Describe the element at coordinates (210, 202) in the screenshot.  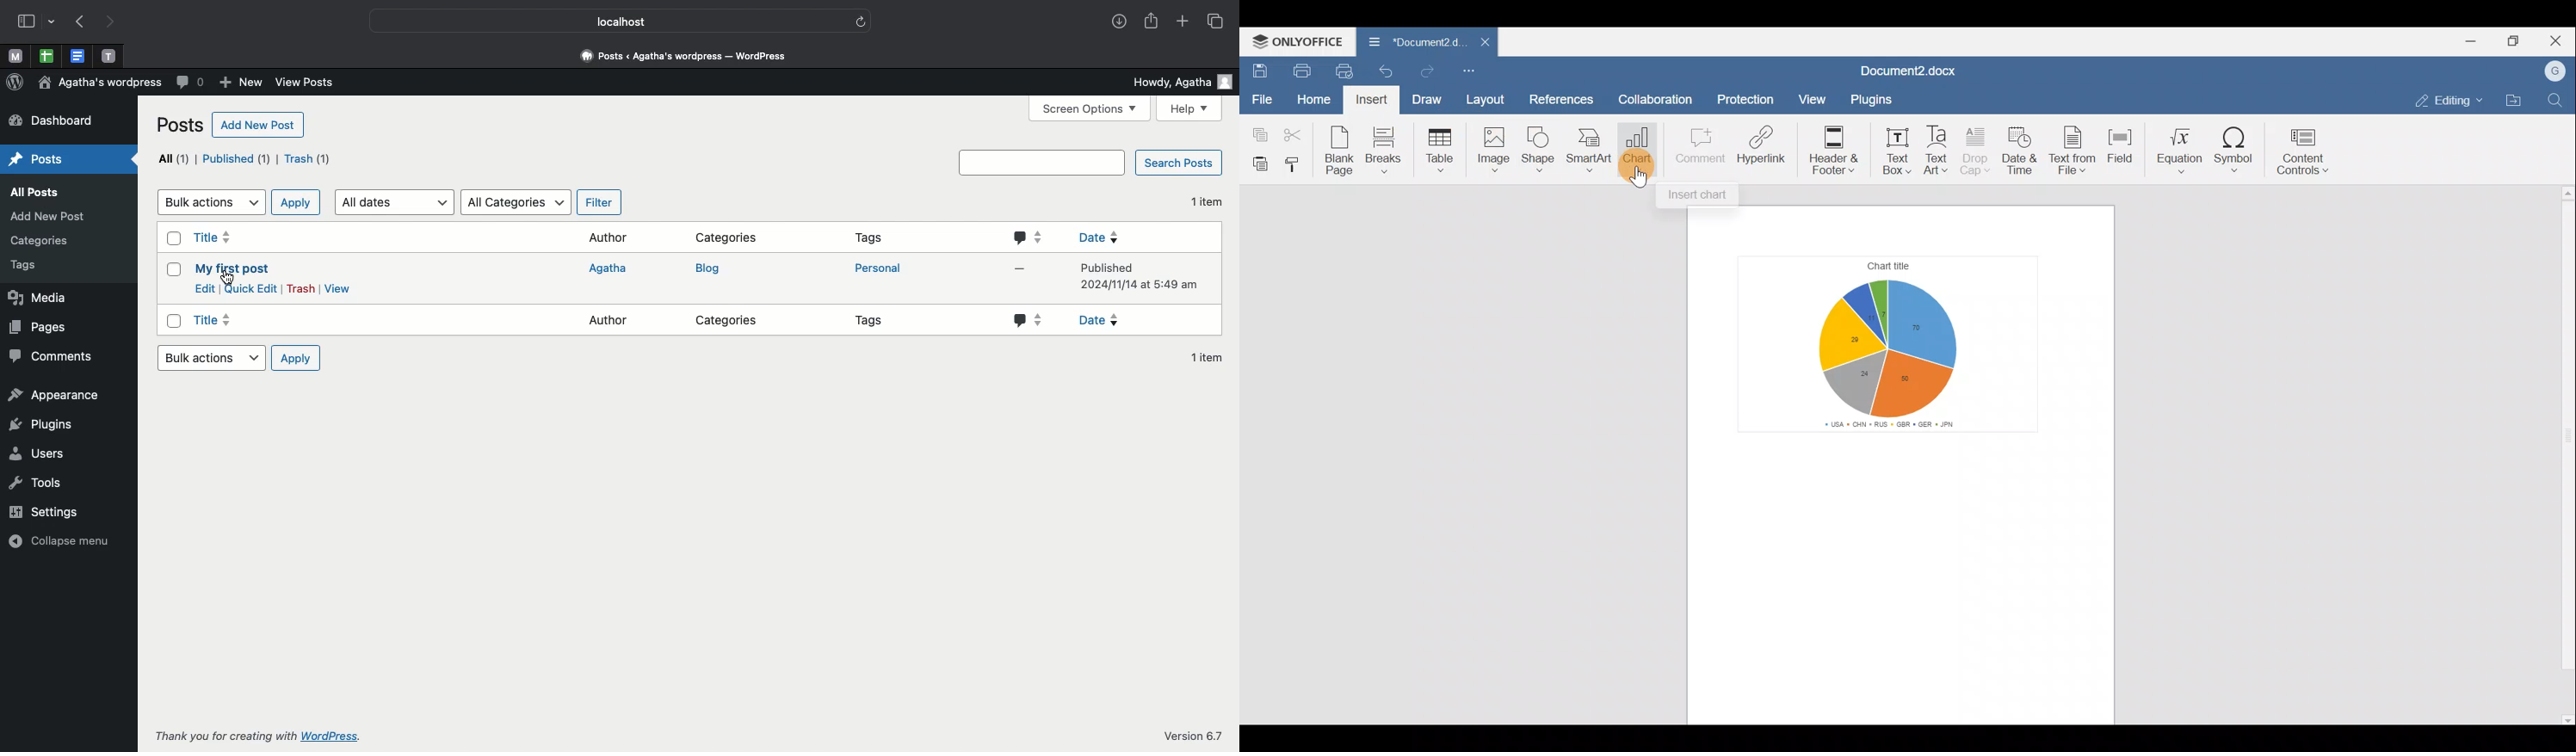
I see `Bulk actions` at that location.